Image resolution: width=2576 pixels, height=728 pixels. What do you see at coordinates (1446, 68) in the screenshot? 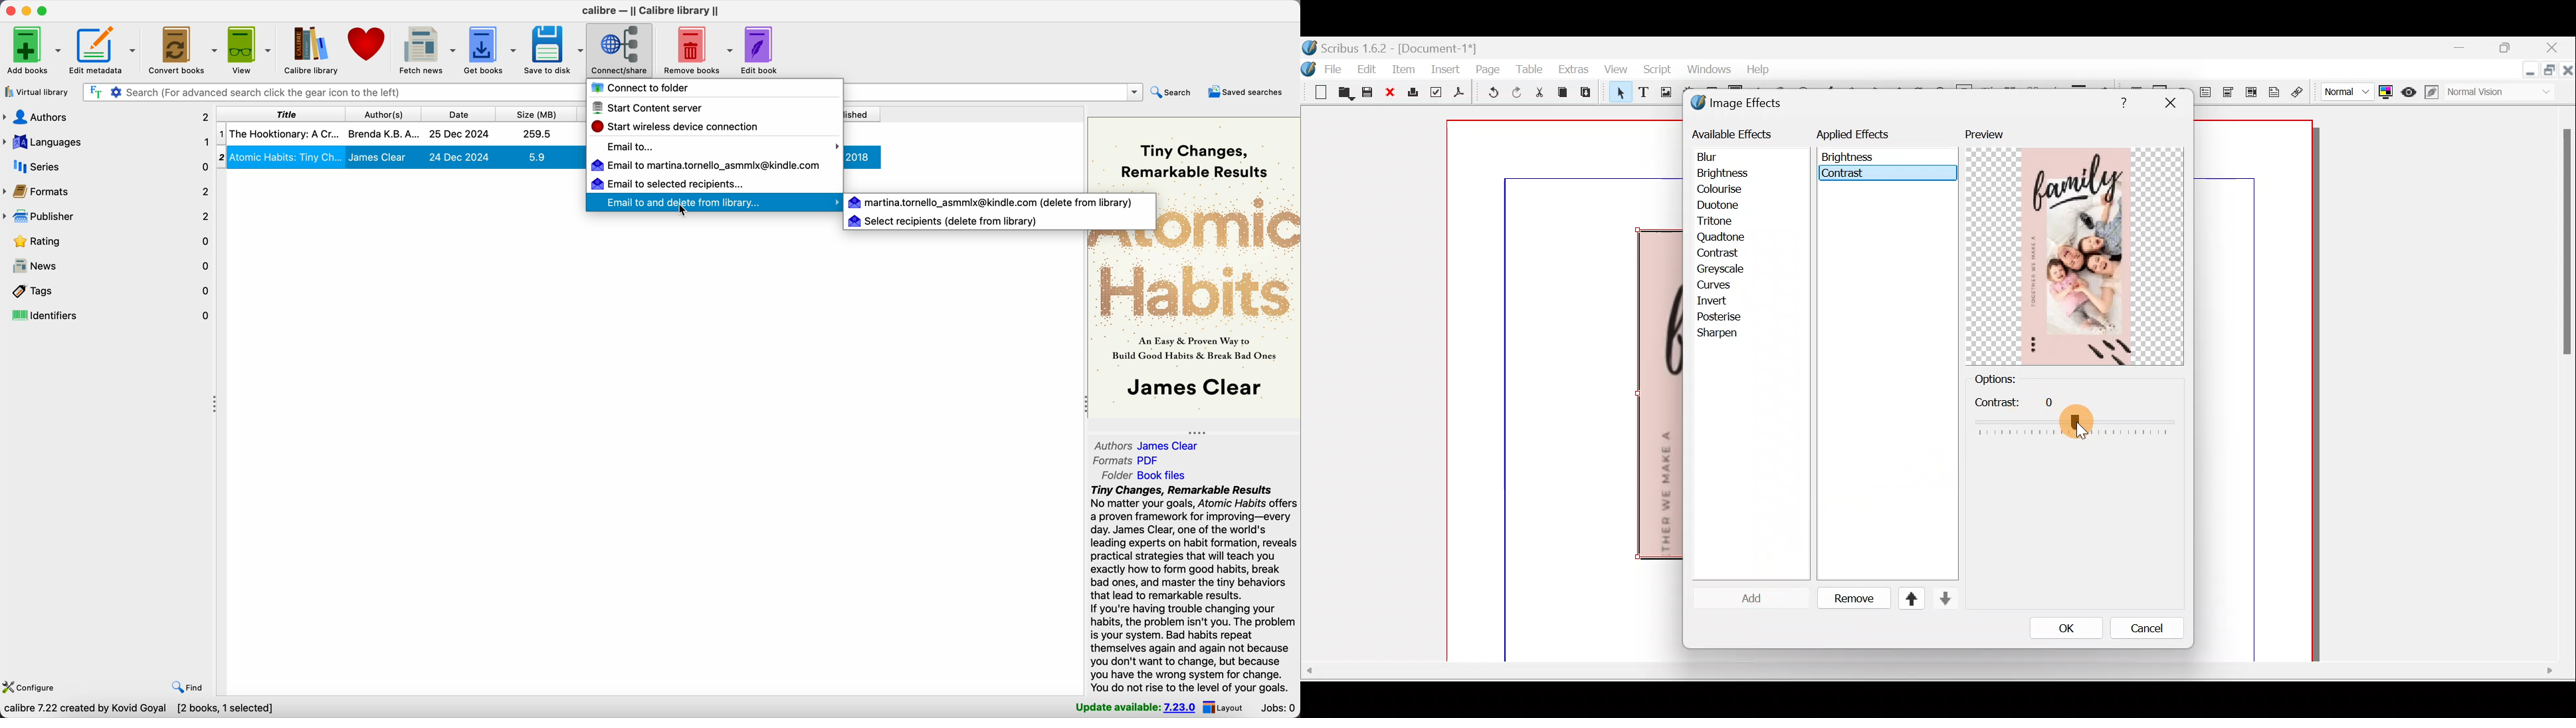
I see `Insert` at bounding box center [1446, 68].